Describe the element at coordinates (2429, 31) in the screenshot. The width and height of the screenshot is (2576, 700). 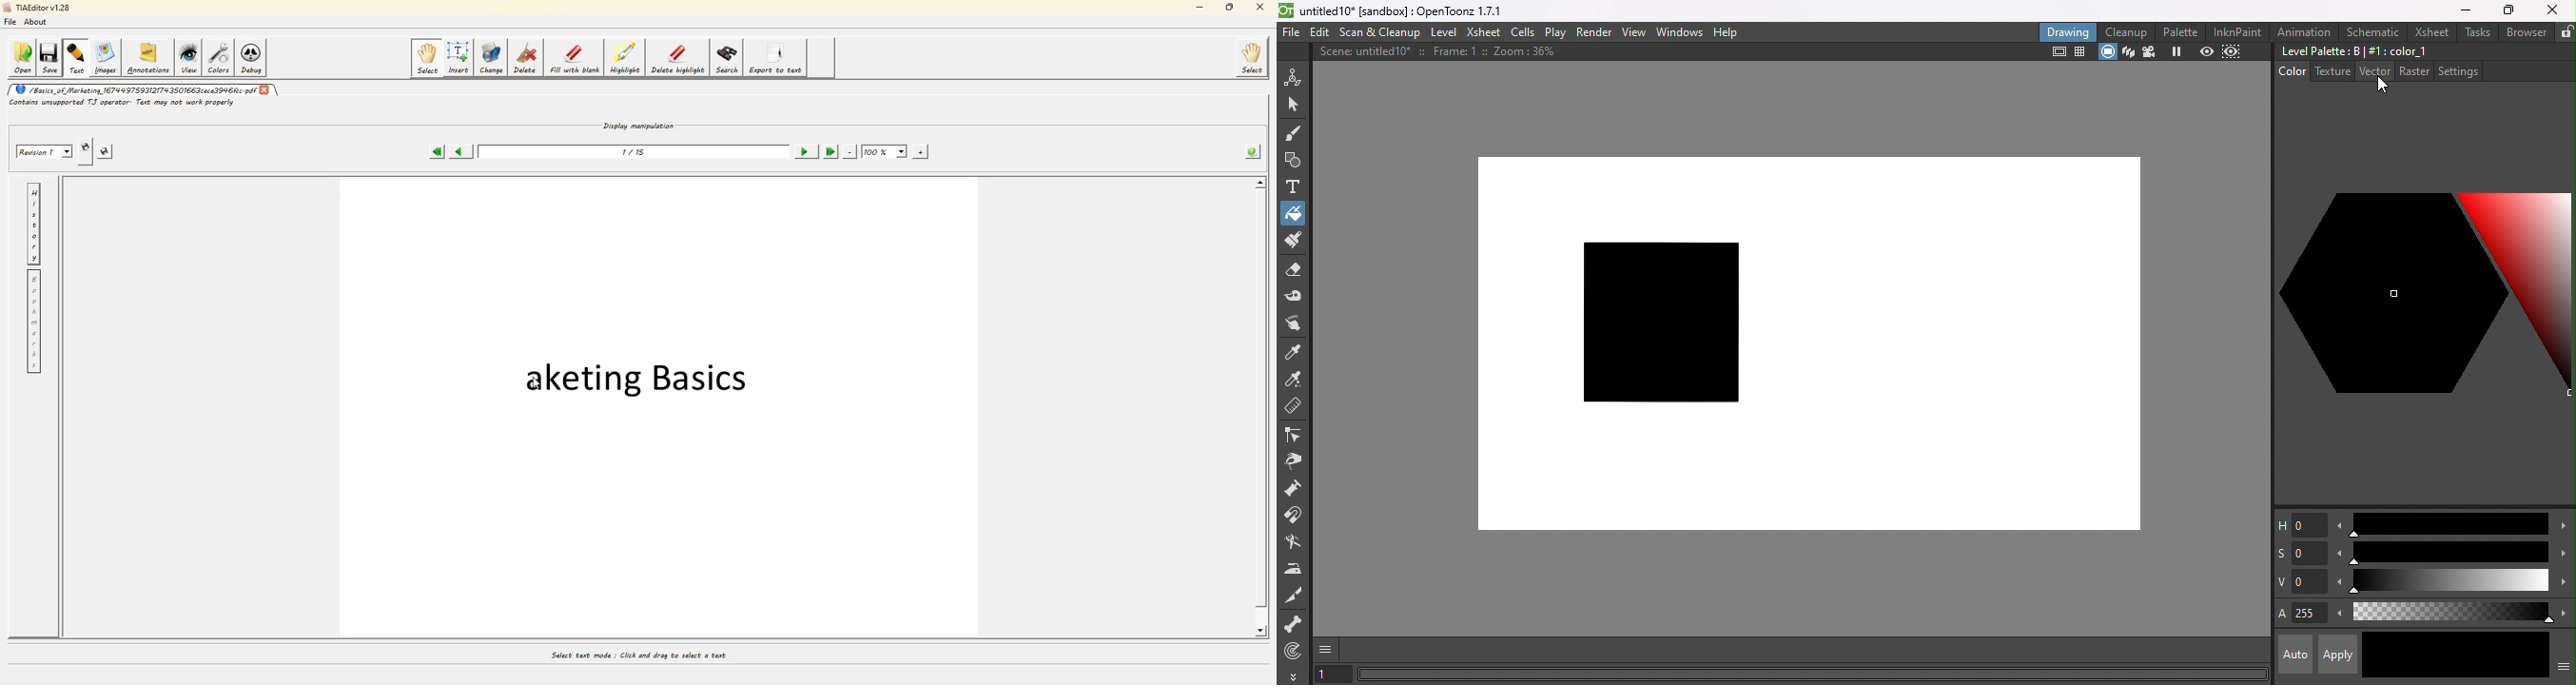
I see `Xsheet` at that location.